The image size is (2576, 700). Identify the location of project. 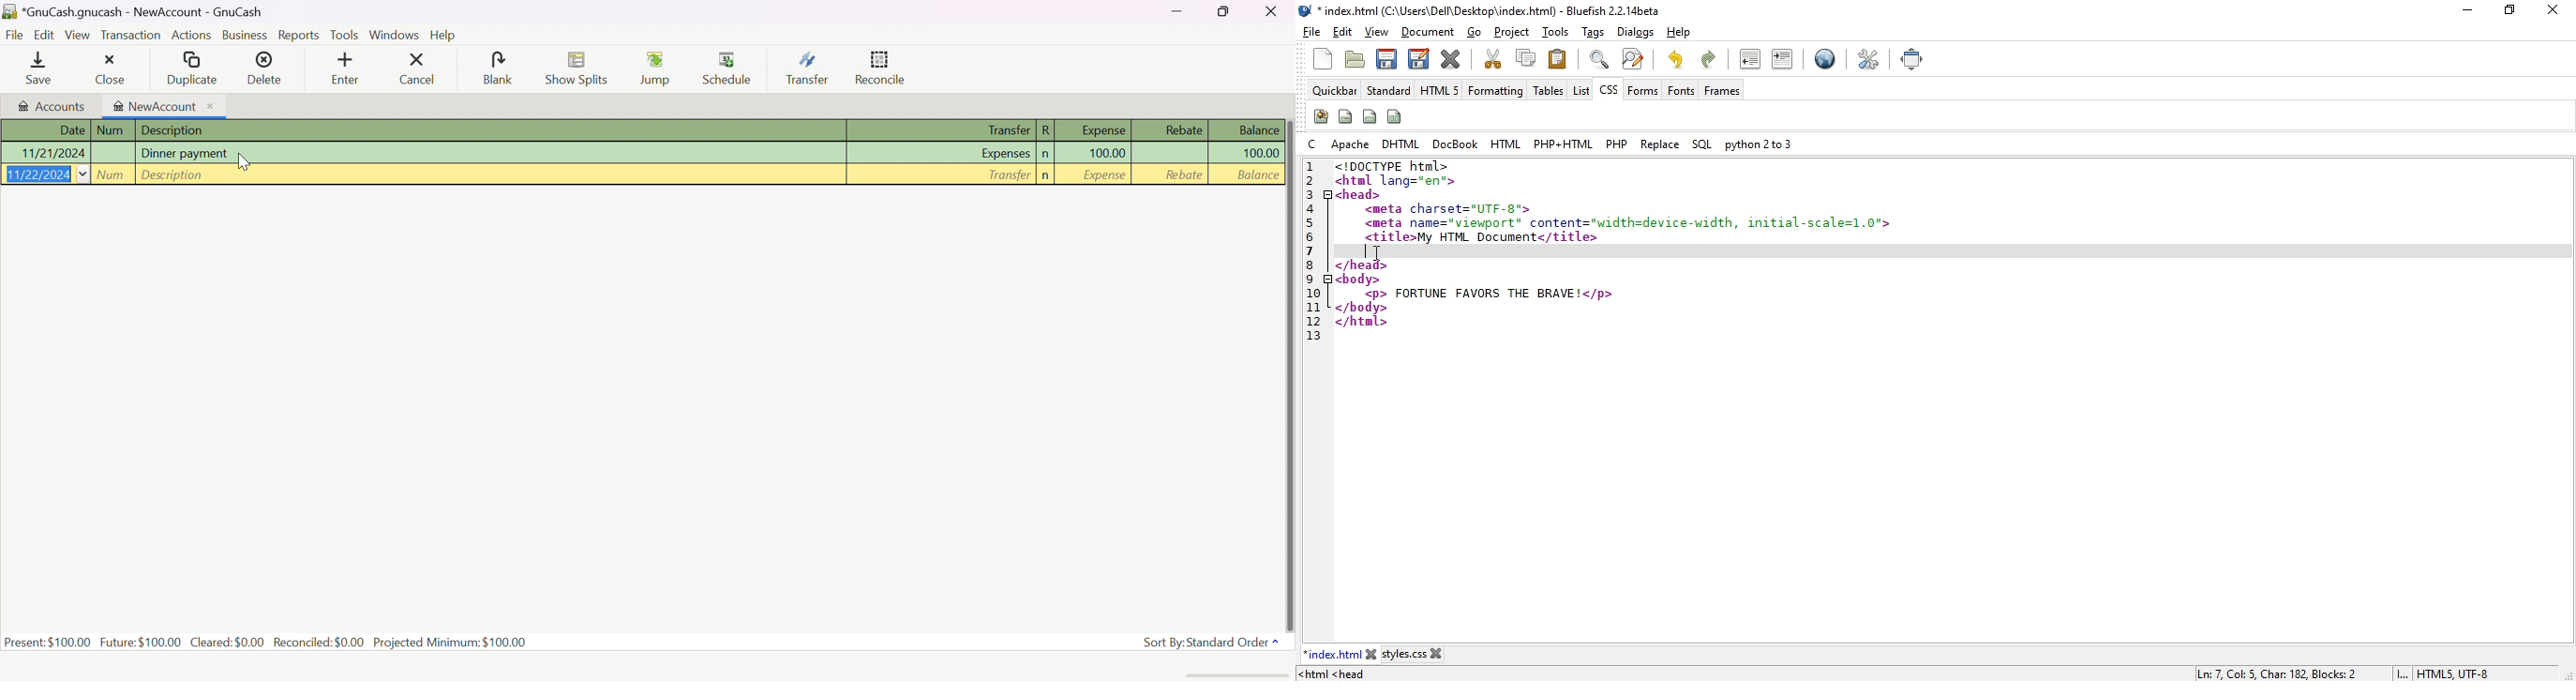
(1513, 32).